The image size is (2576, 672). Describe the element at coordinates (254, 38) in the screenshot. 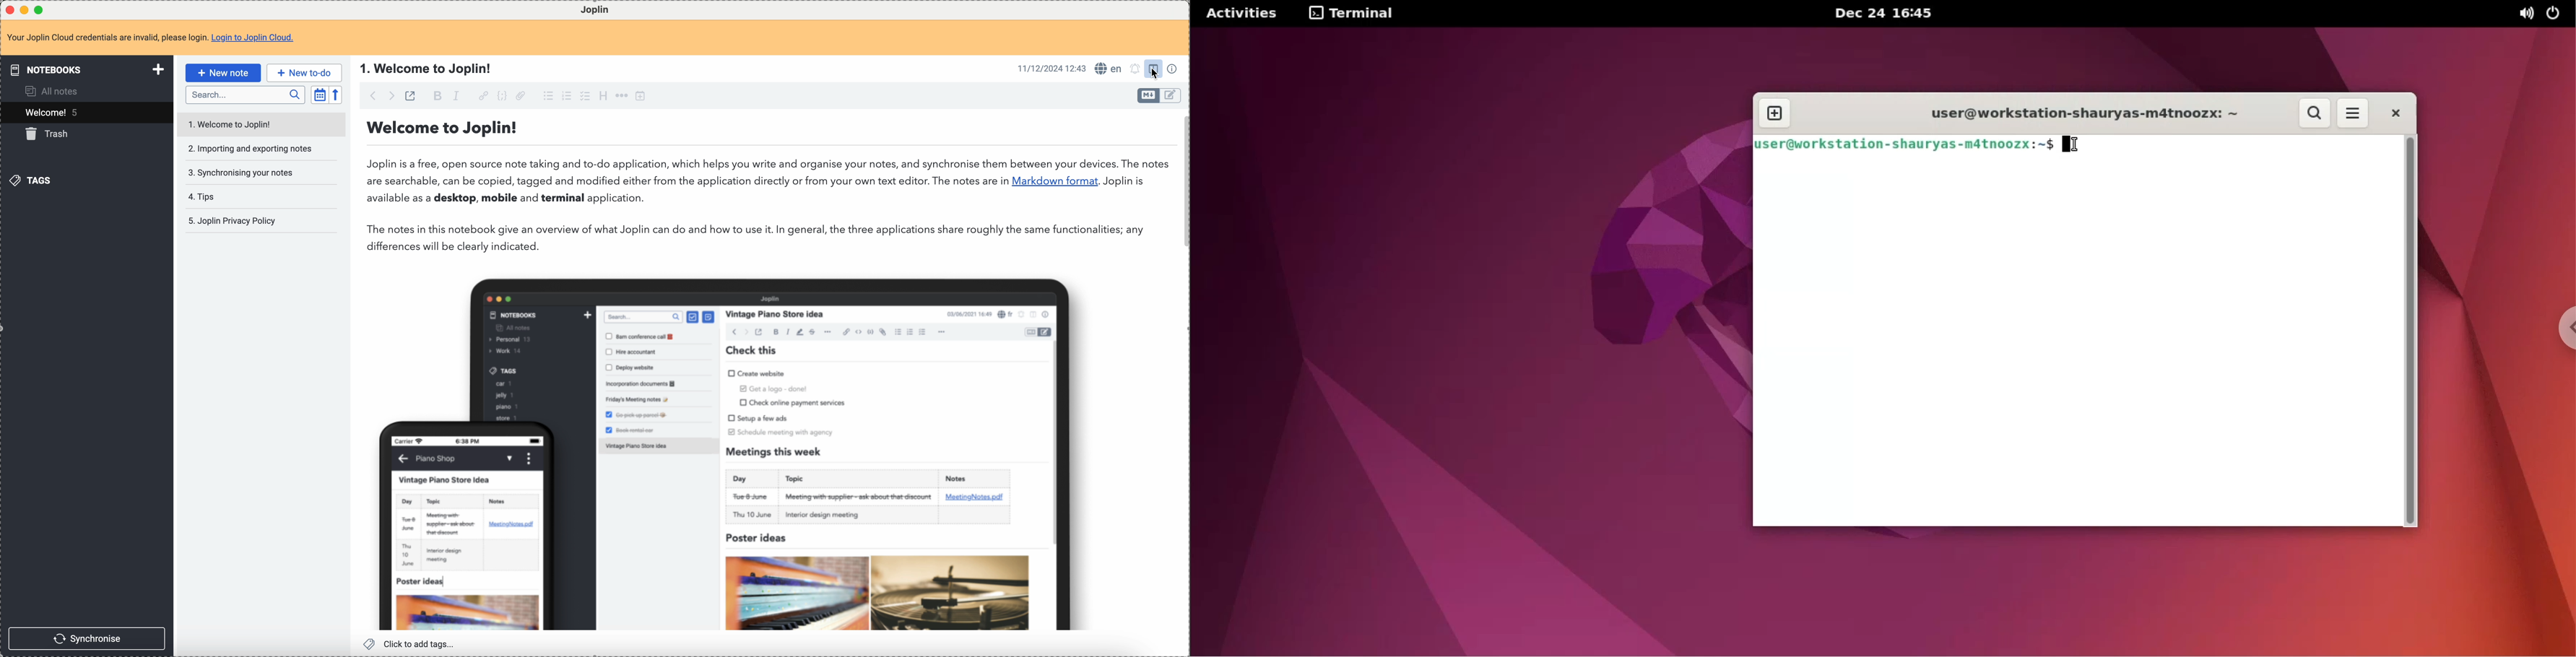

I see `Login to Joplin Cloud.` at that location.